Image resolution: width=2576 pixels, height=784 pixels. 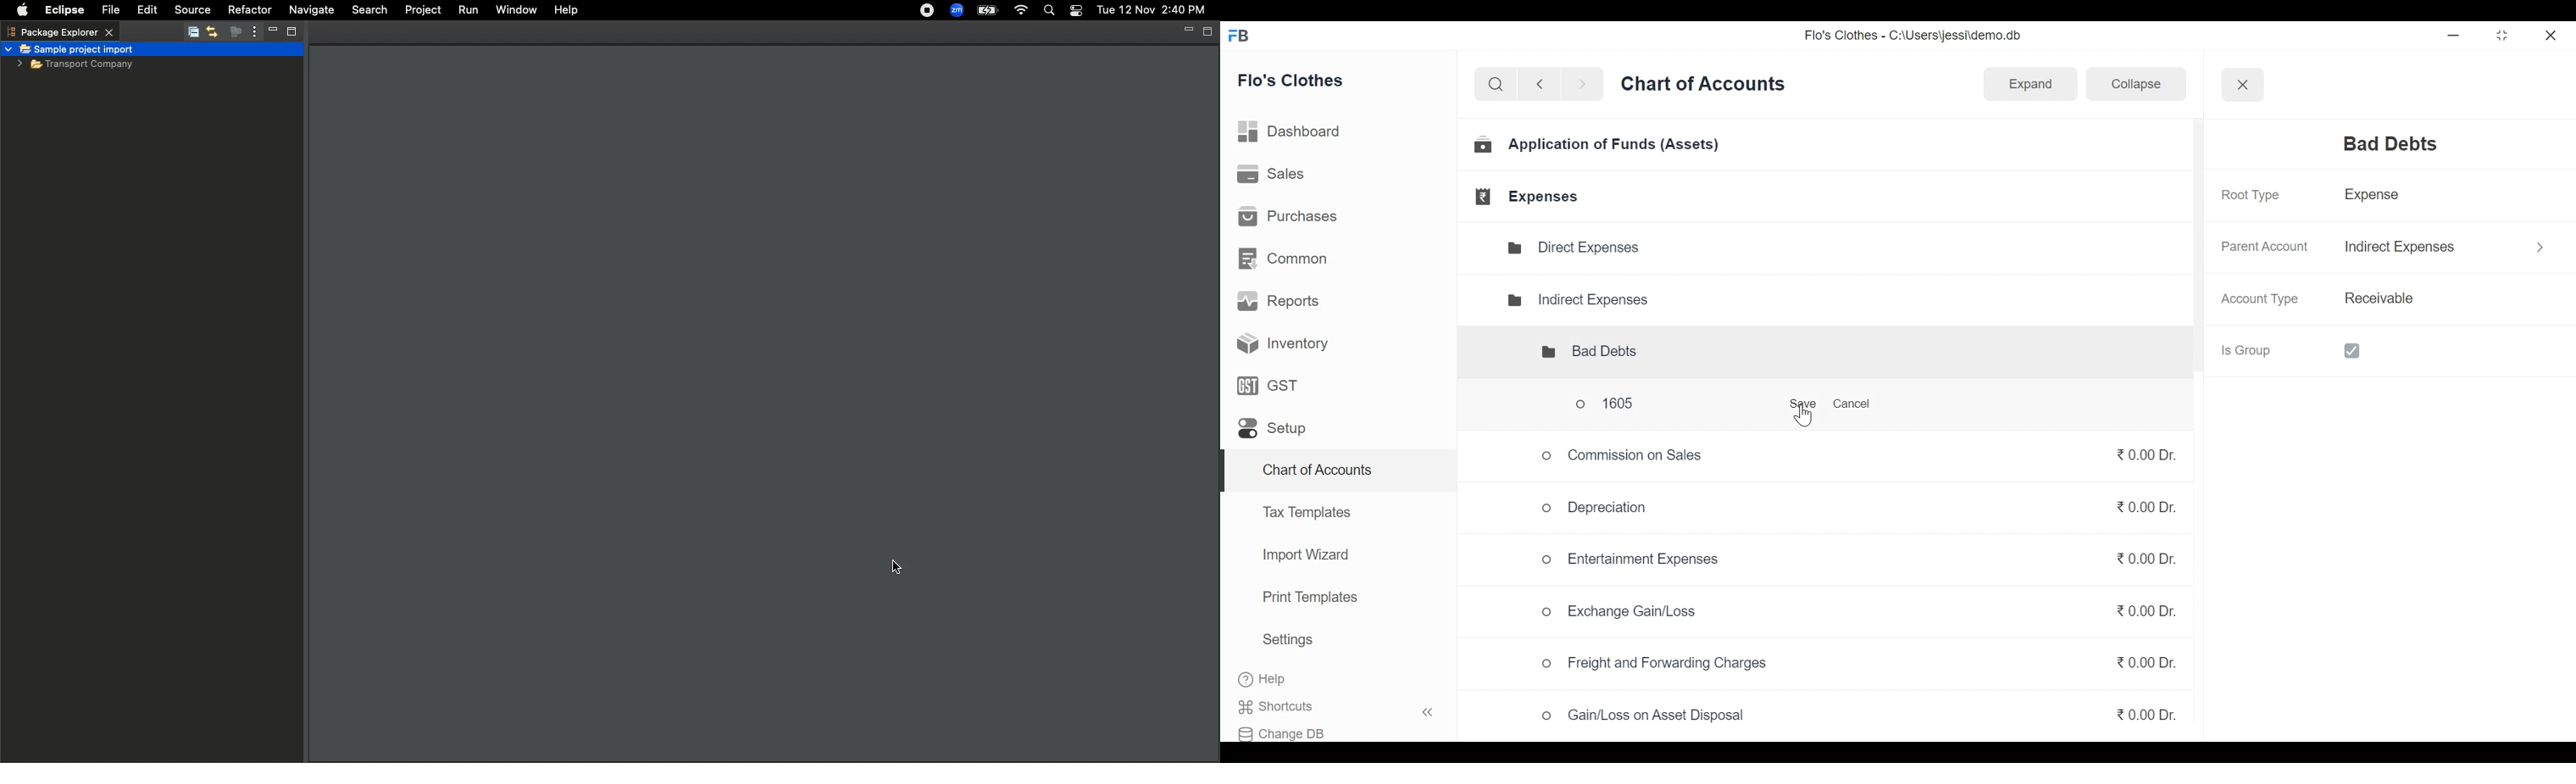 What do you see at coordinates (1271, 432) in the screenshot?
I see `Setup` at bounding box center [1271, 432].